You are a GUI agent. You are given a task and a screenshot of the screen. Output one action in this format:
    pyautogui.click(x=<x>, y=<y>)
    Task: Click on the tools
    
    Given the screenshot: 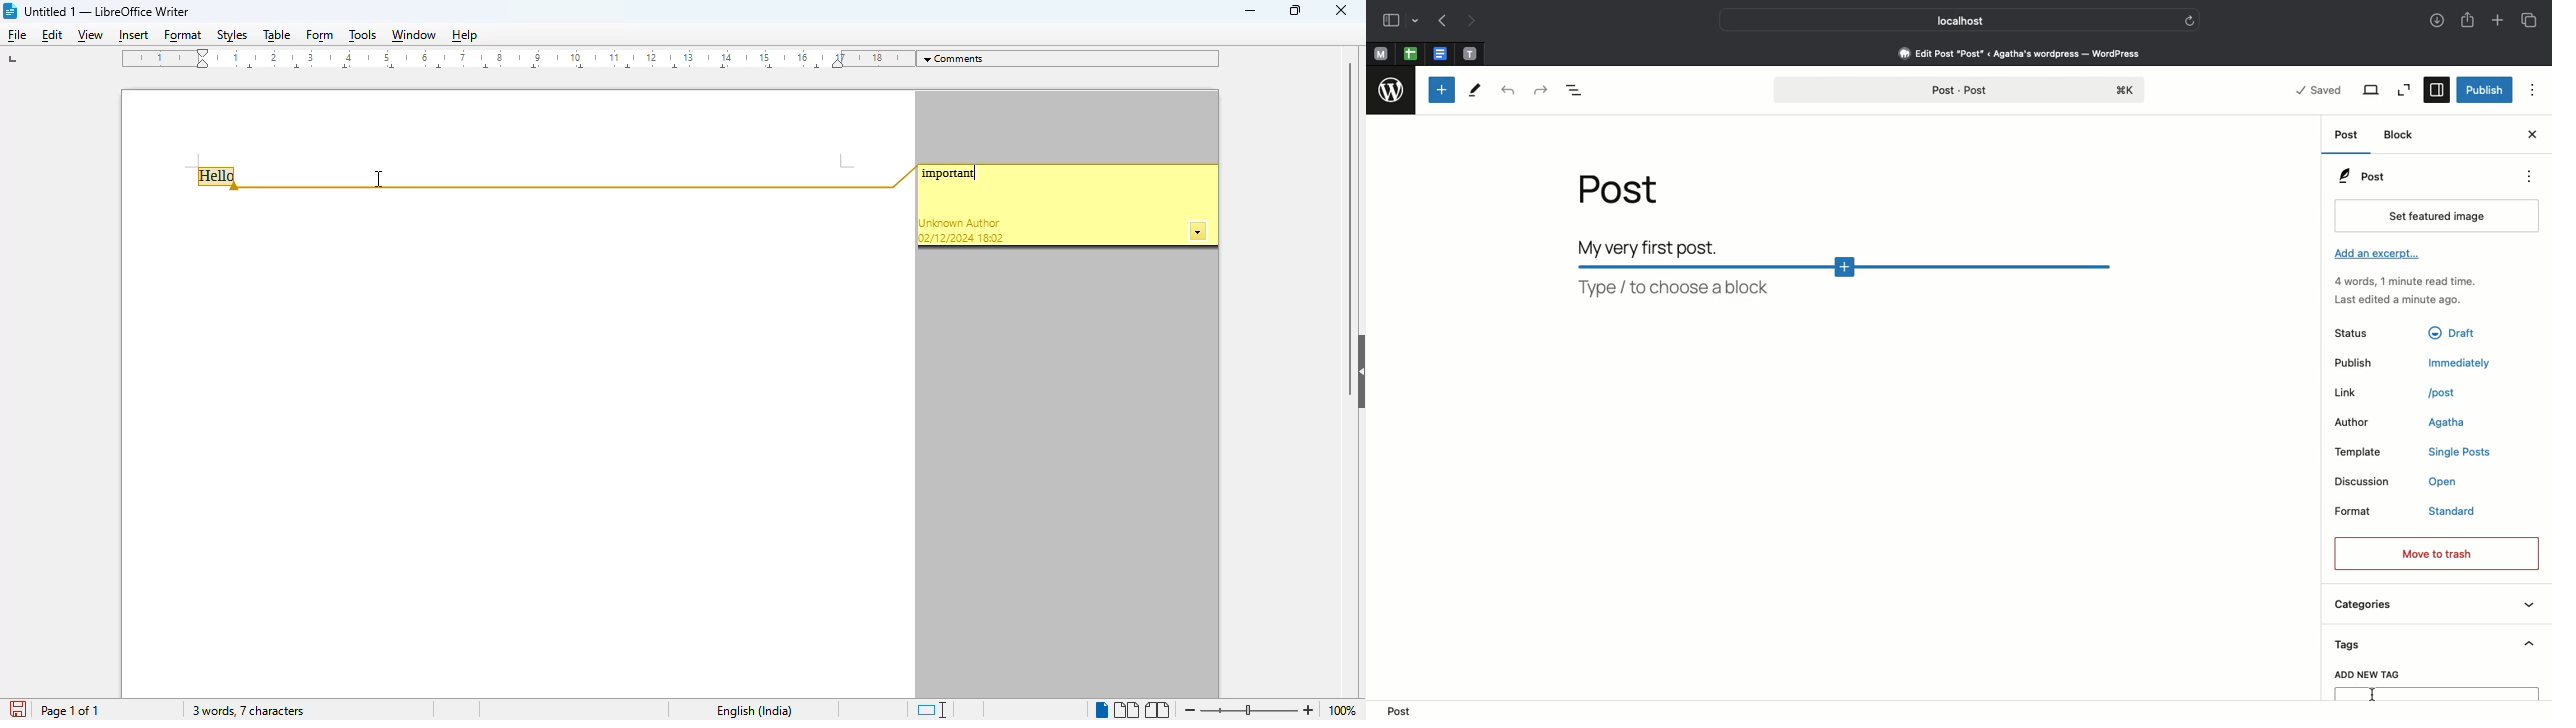 What is the action you would take?
    pyautogui.click(x=363, y=35)
    